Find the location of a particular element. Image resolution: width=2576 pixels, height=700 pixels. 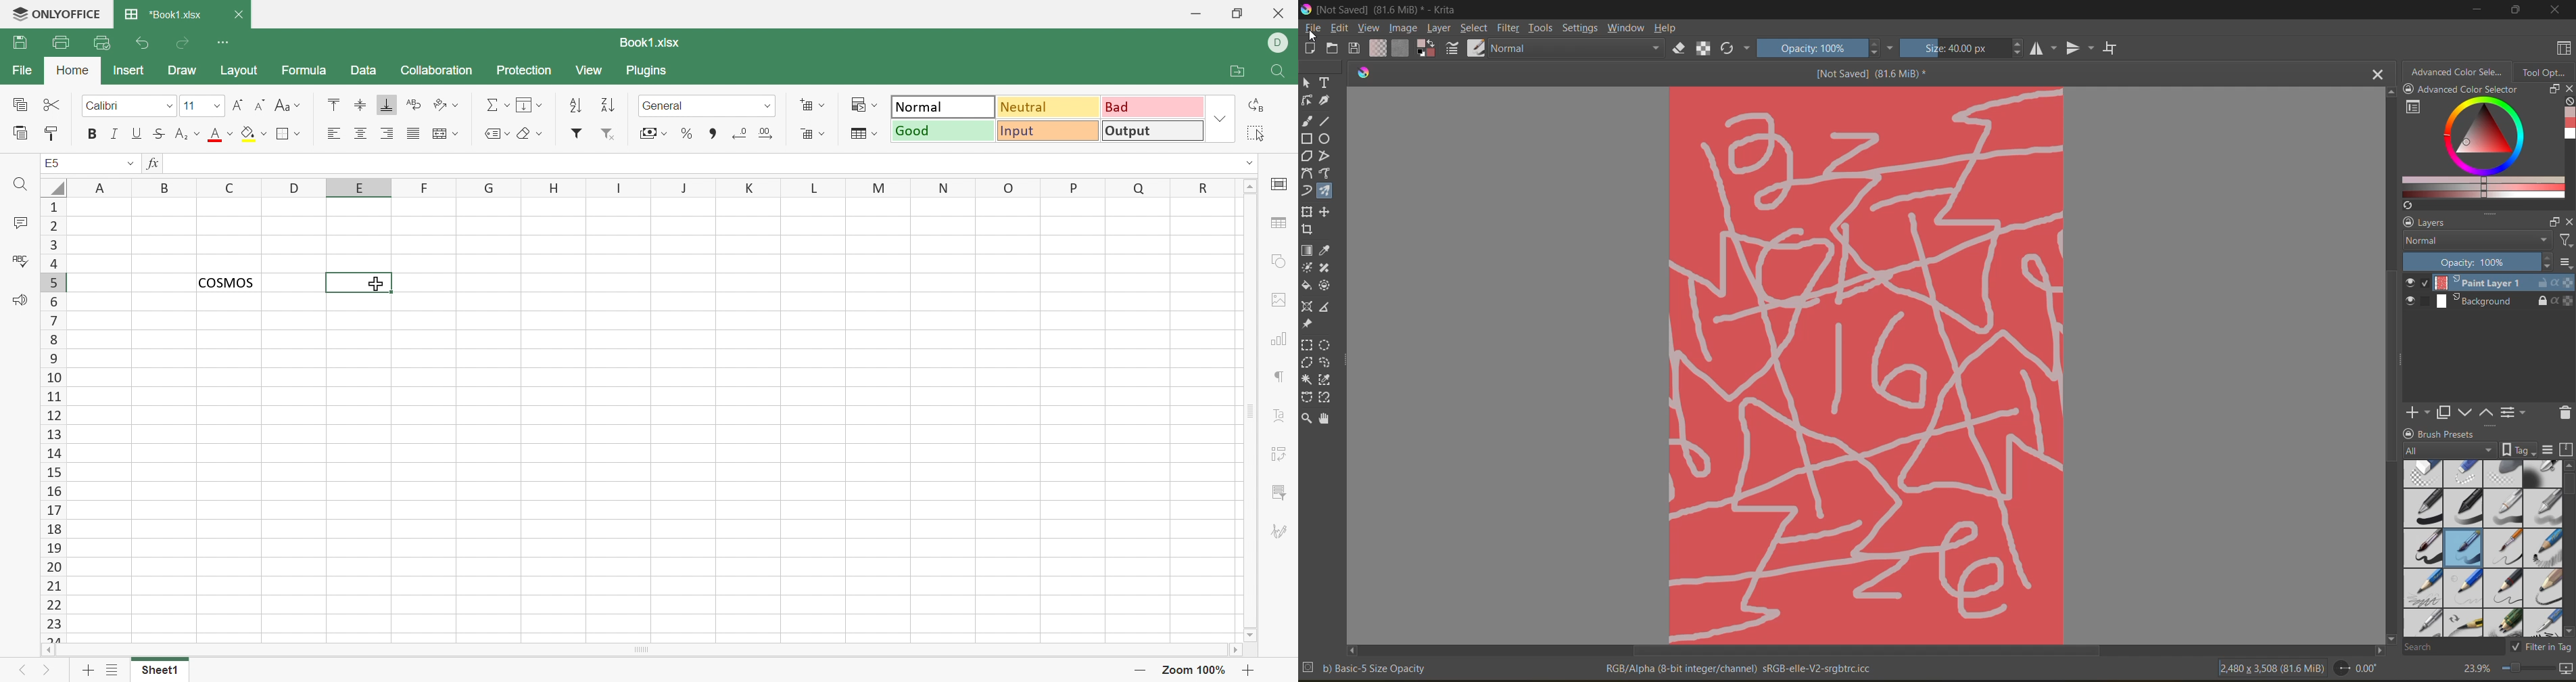

Remove filter is located at coordinates (609, 135).